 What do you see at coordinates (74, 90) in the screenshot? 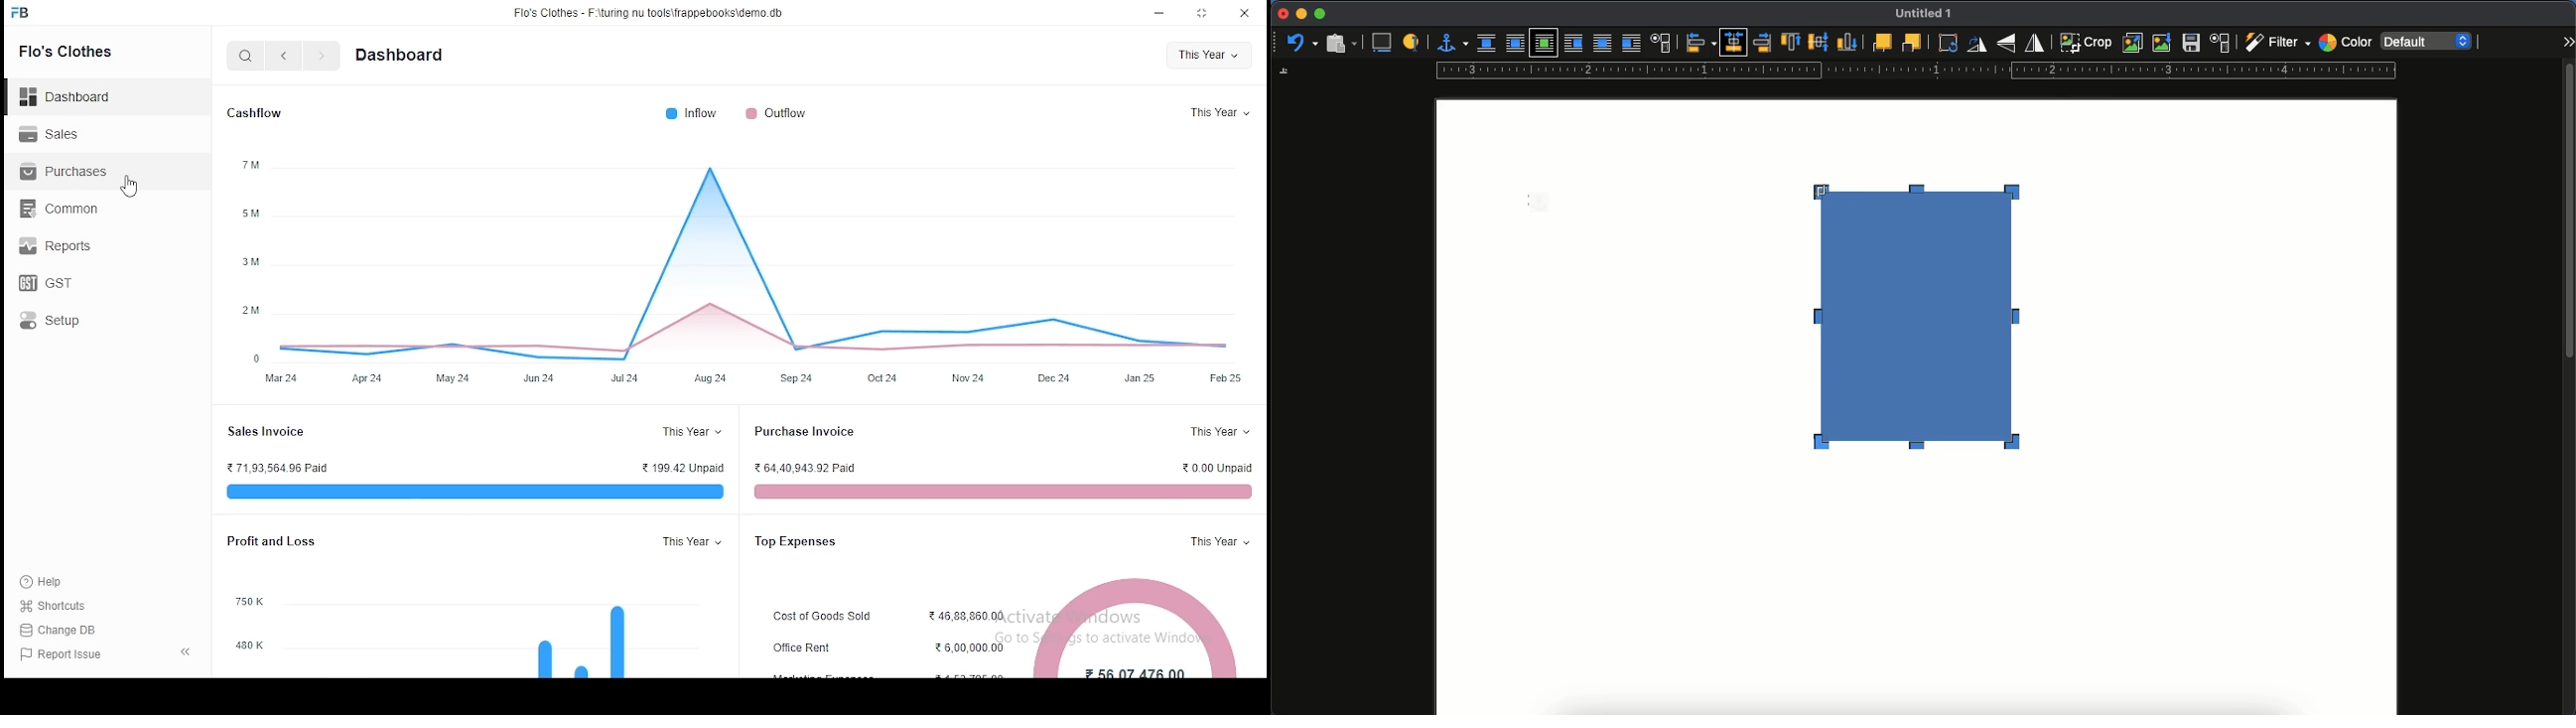
I see `dashboard` at bounding box center [74, 90].